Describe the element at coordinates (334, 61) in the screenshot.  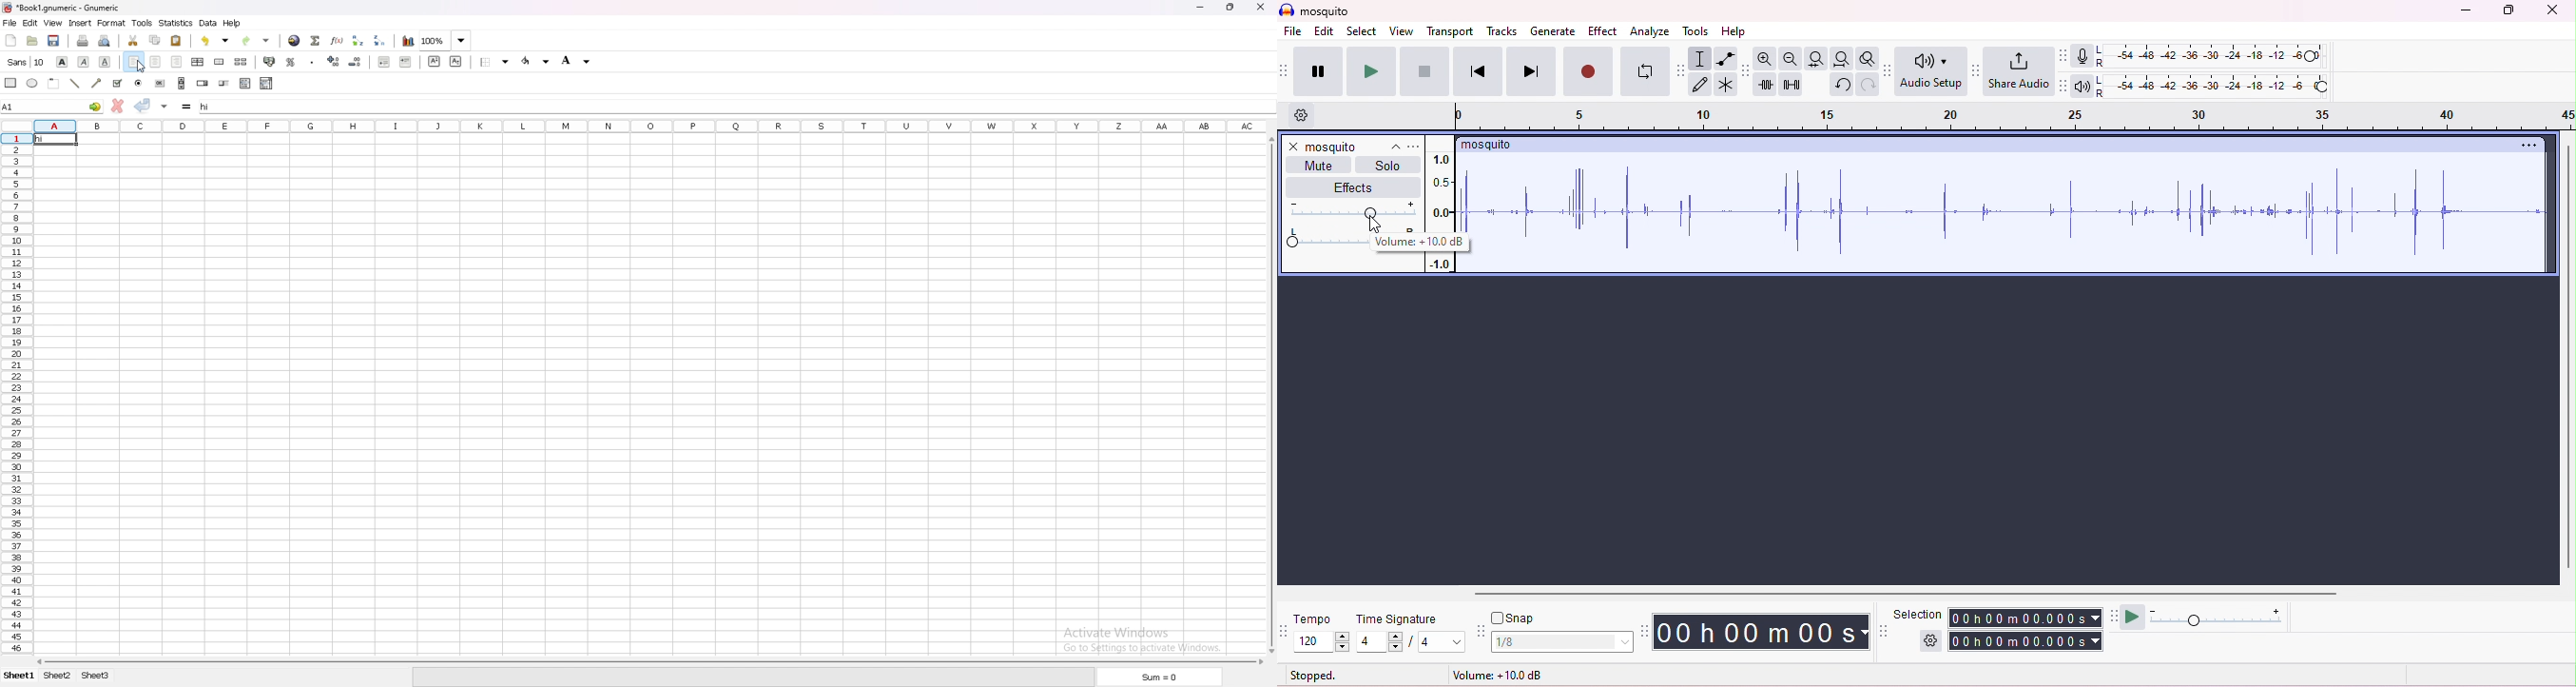
I see `decrease decimal` at that location.